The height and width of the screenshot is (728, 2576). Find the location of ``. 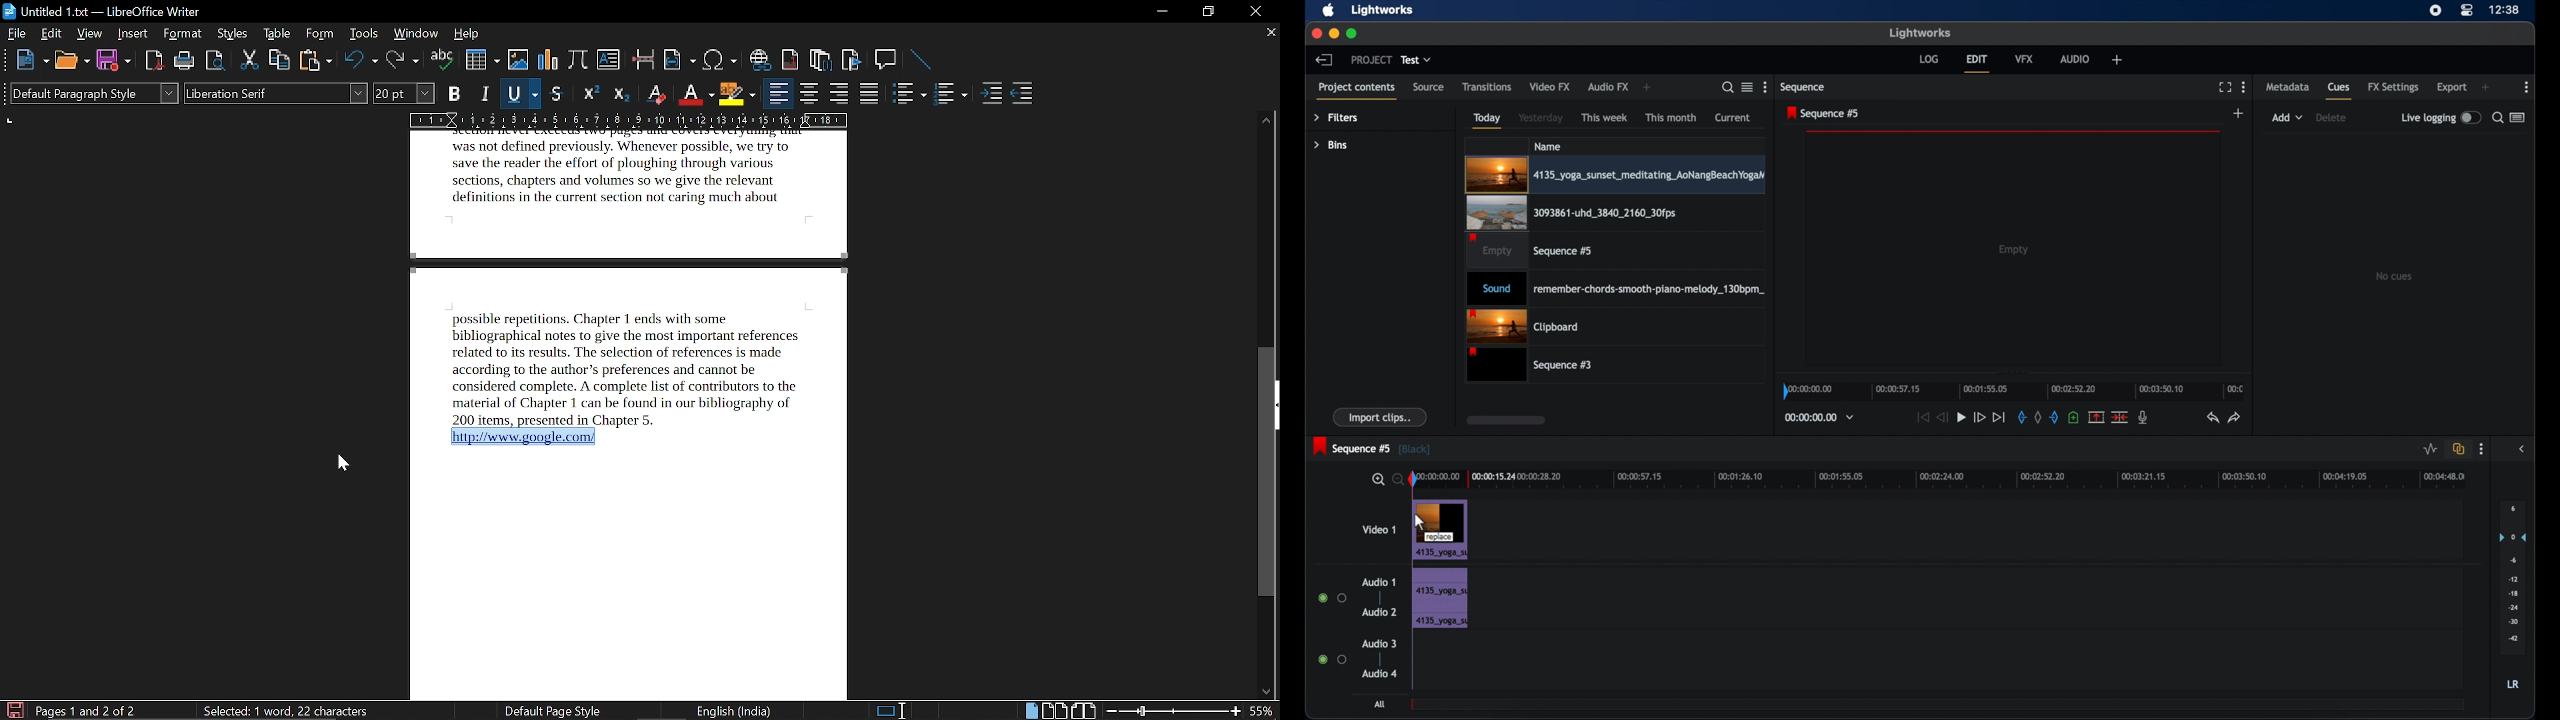

 is located at coordinates (2096, 416).